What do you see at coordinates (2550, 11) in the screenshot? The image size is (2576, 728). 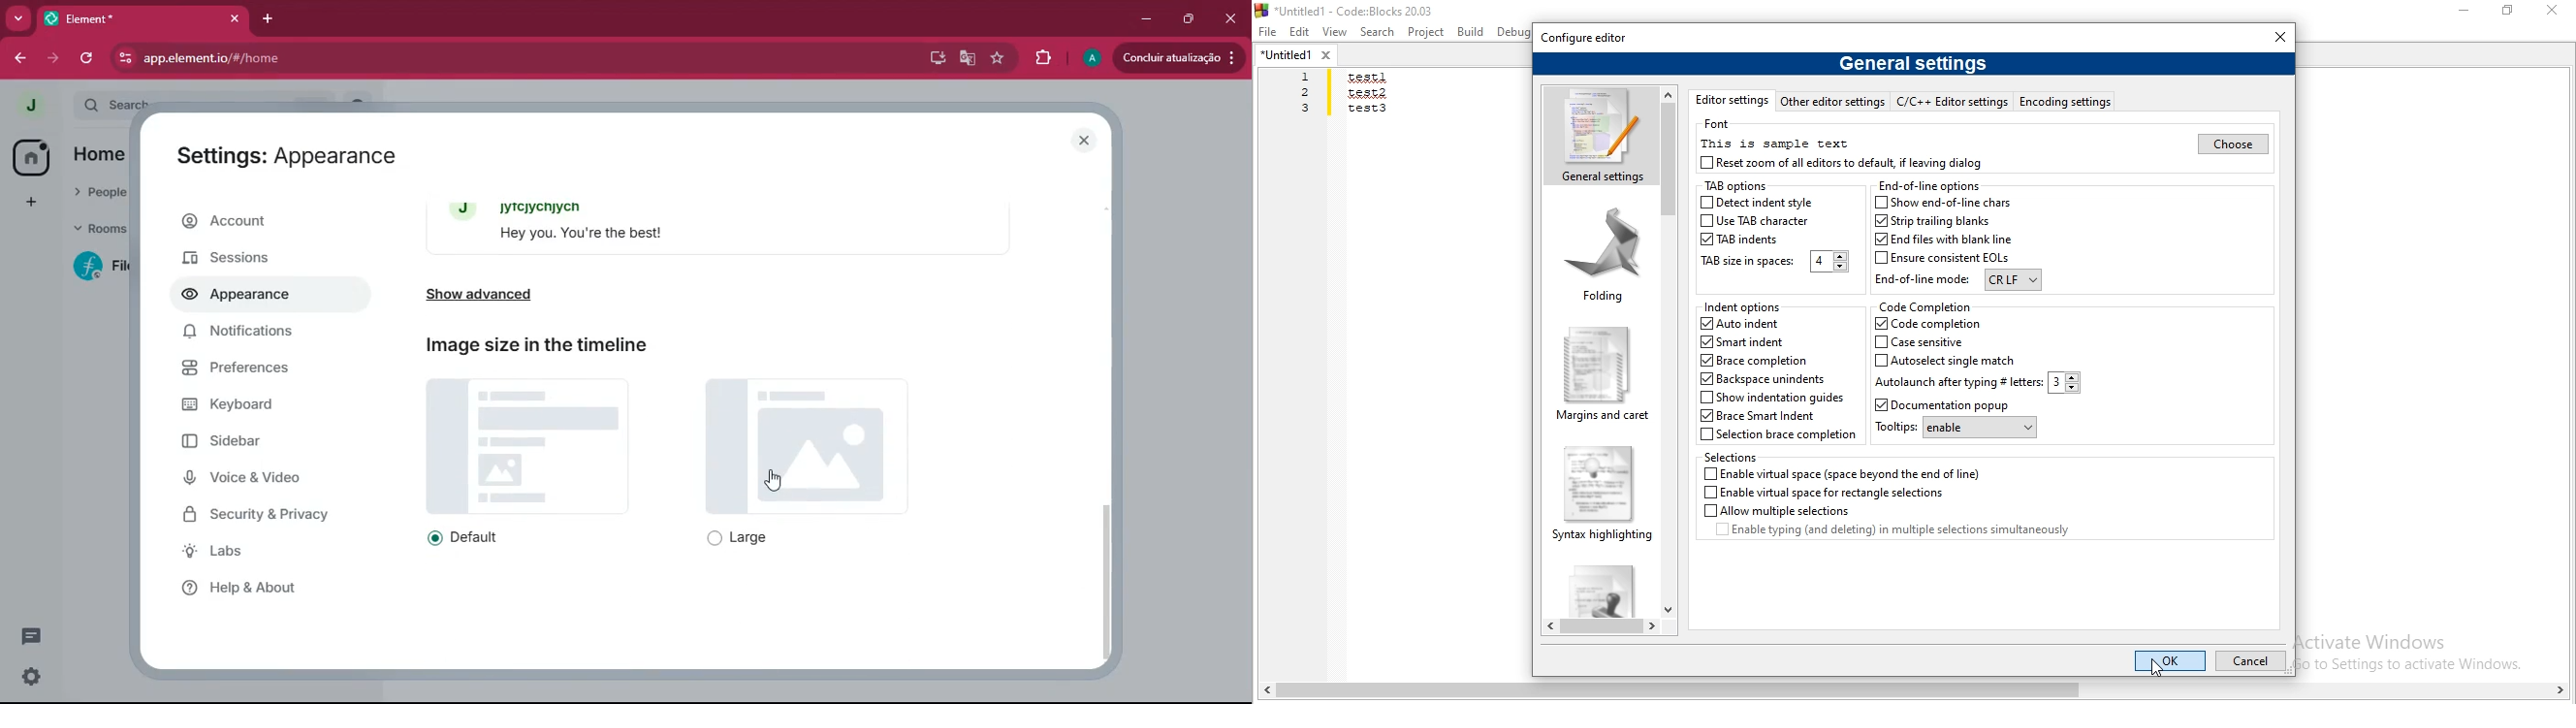 I see `Close` at bounding box center [2550, 11].